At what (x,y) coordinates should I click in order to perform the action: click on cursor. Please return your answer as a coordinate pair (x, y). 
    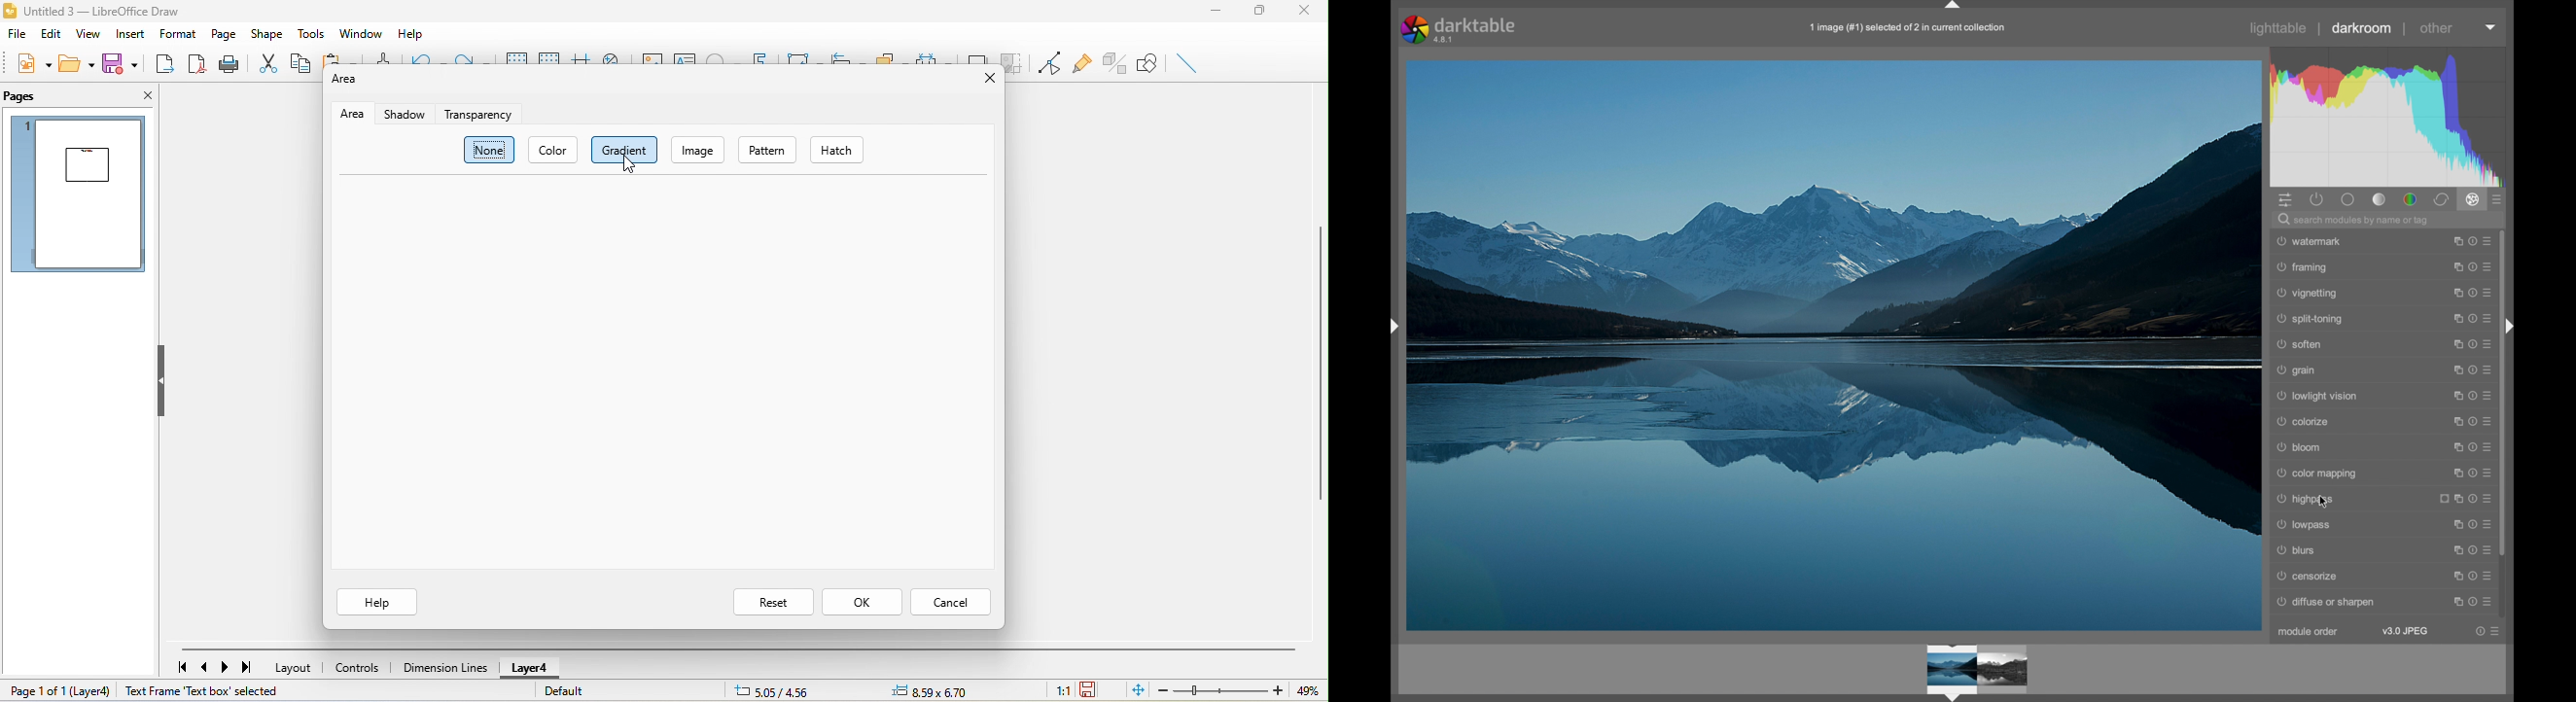
    Looking at the image, I should click on (2324, 502).